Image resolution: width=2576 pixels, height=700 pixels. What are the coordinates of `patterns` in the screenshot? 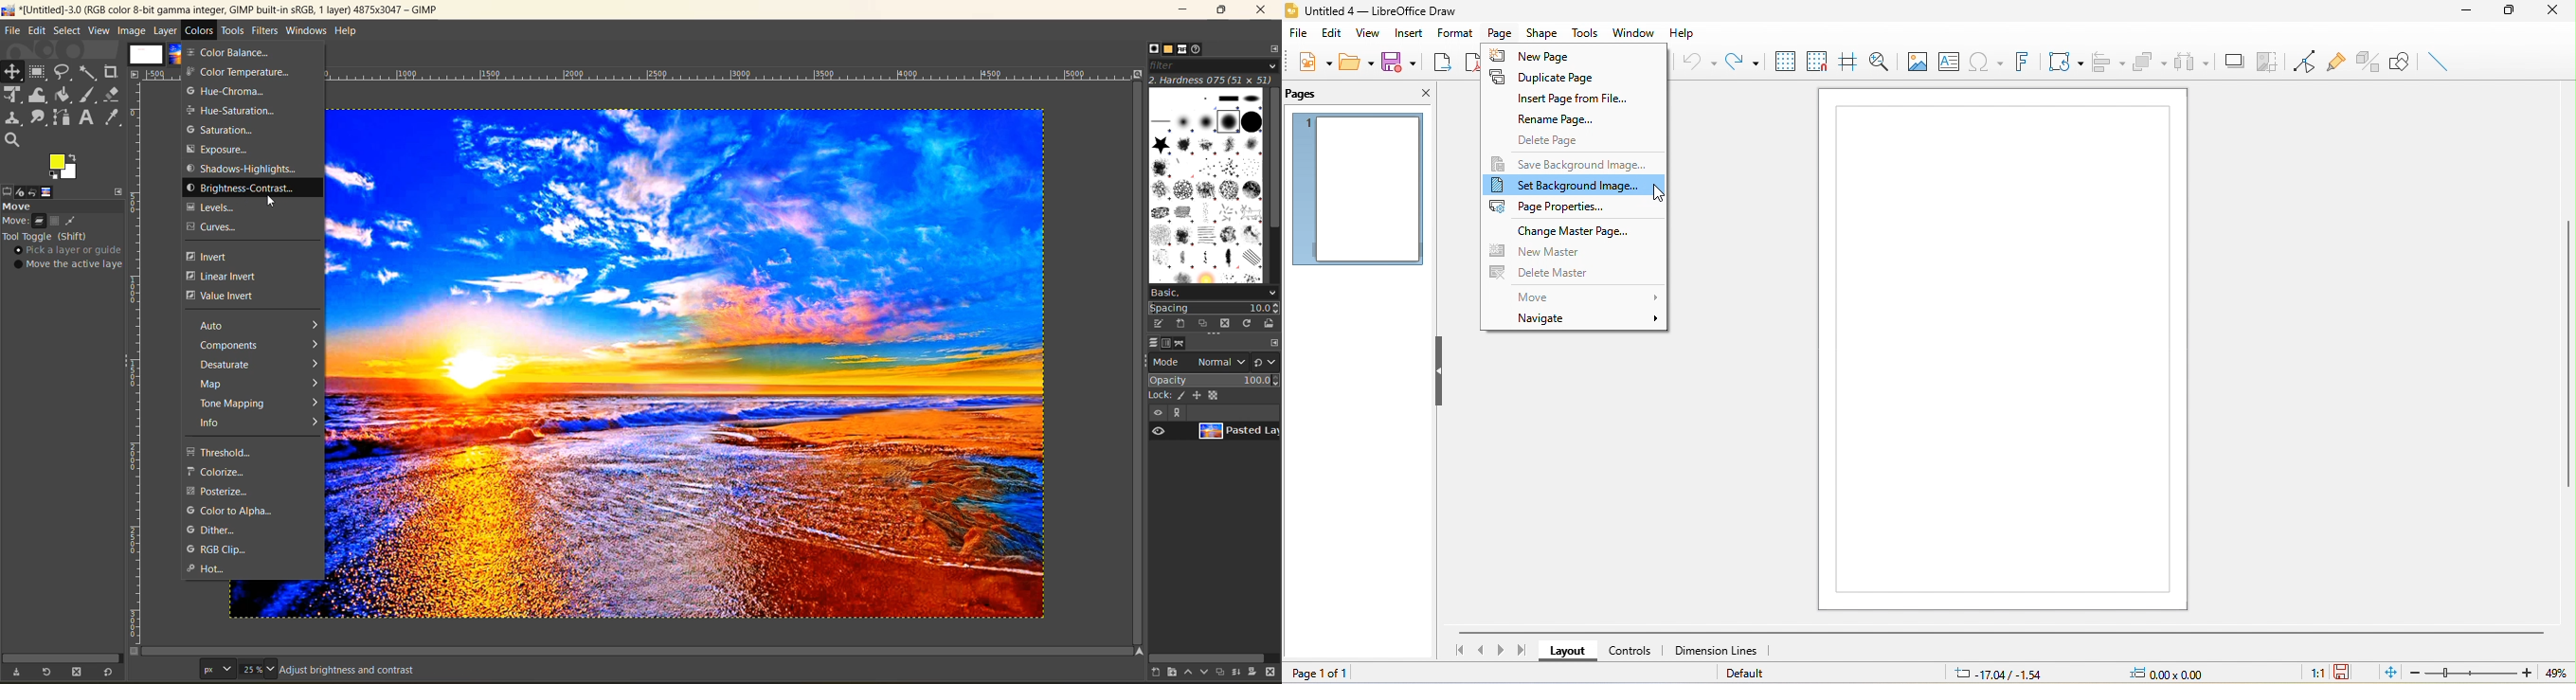 It's located at (1170, 49).